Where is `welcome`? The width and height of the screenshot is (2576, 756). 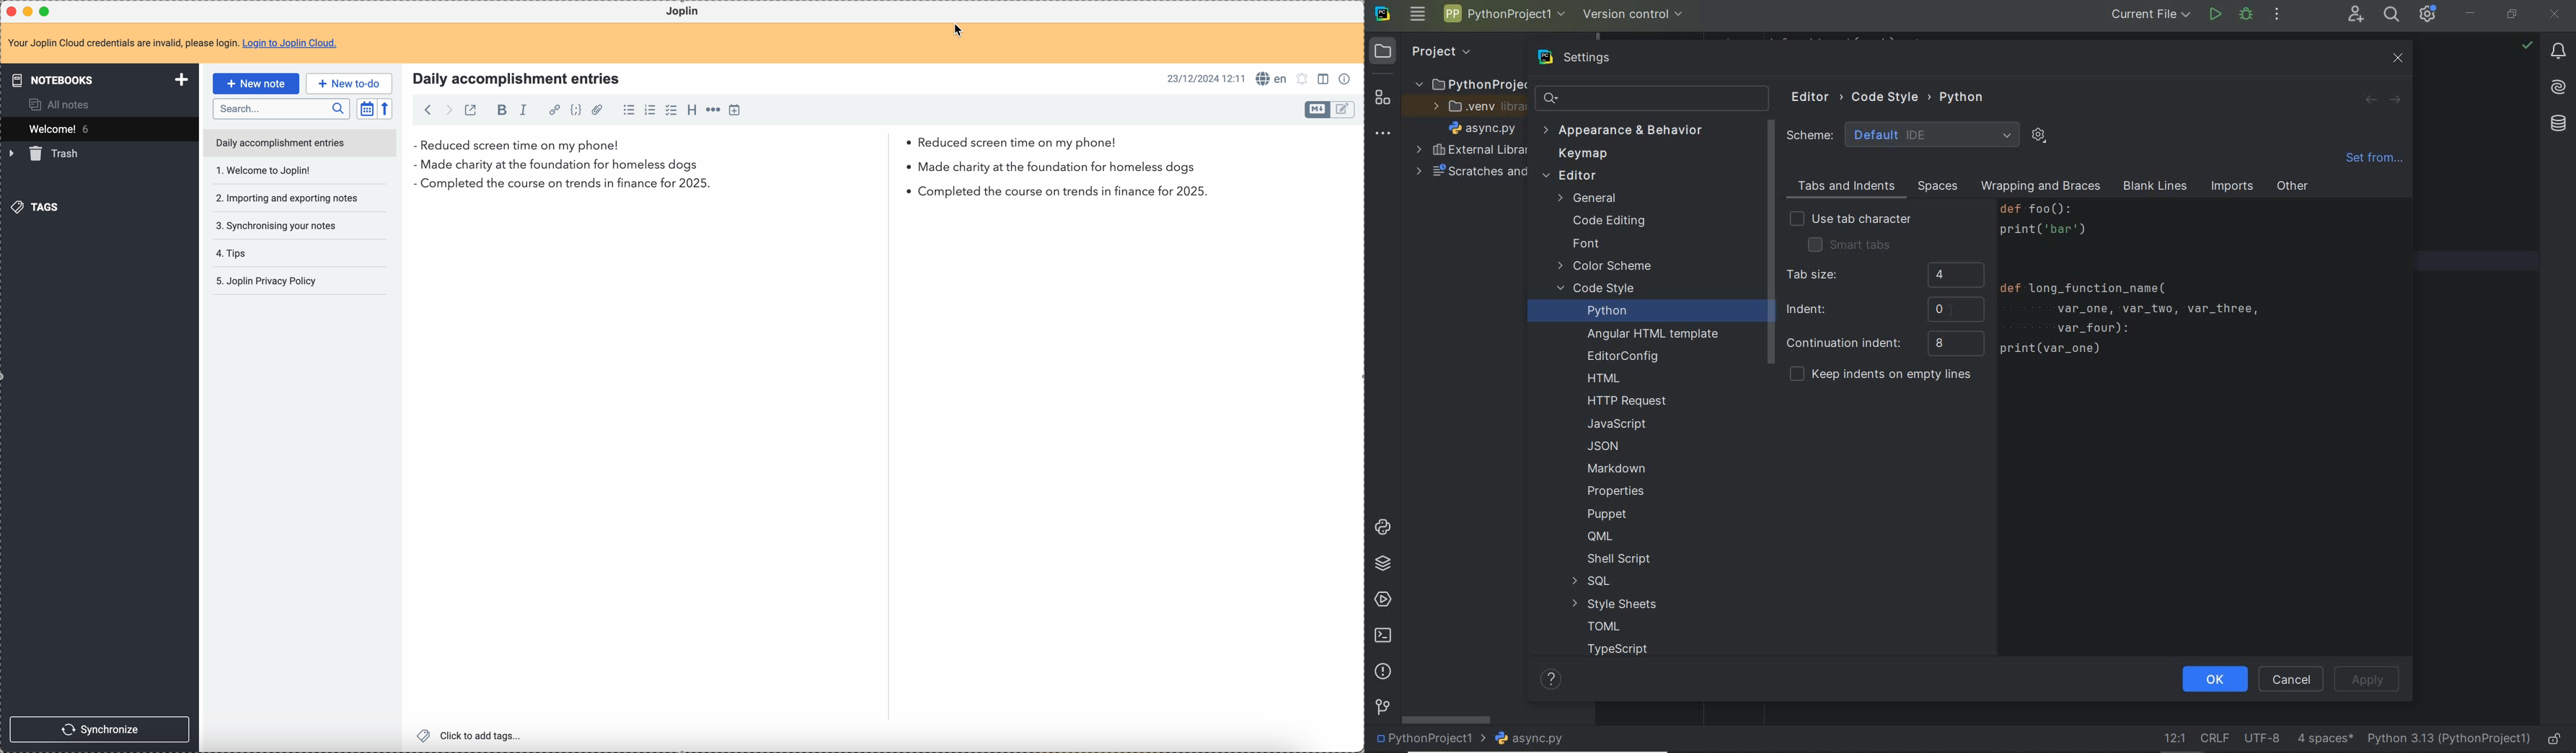 welcome is located at coordinates (98, 129).